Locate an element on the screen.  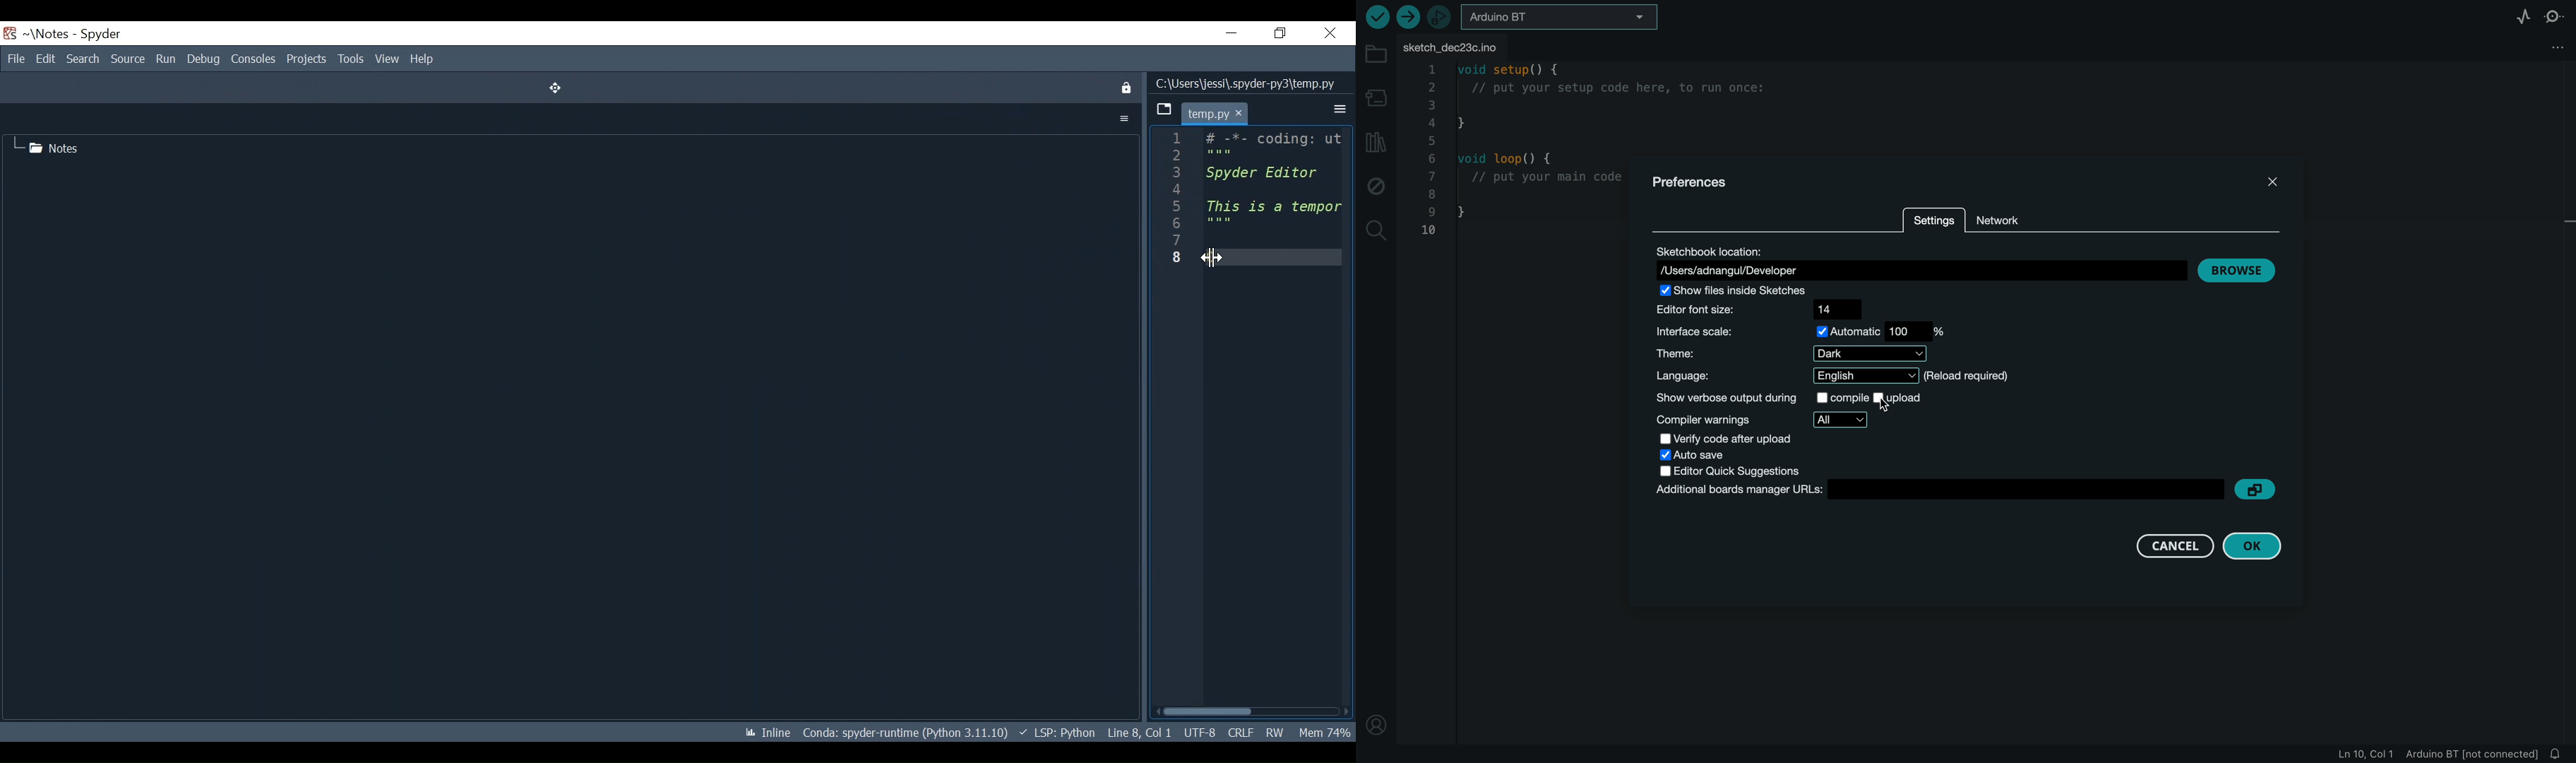
Close is located at coordinates (1328, 33).